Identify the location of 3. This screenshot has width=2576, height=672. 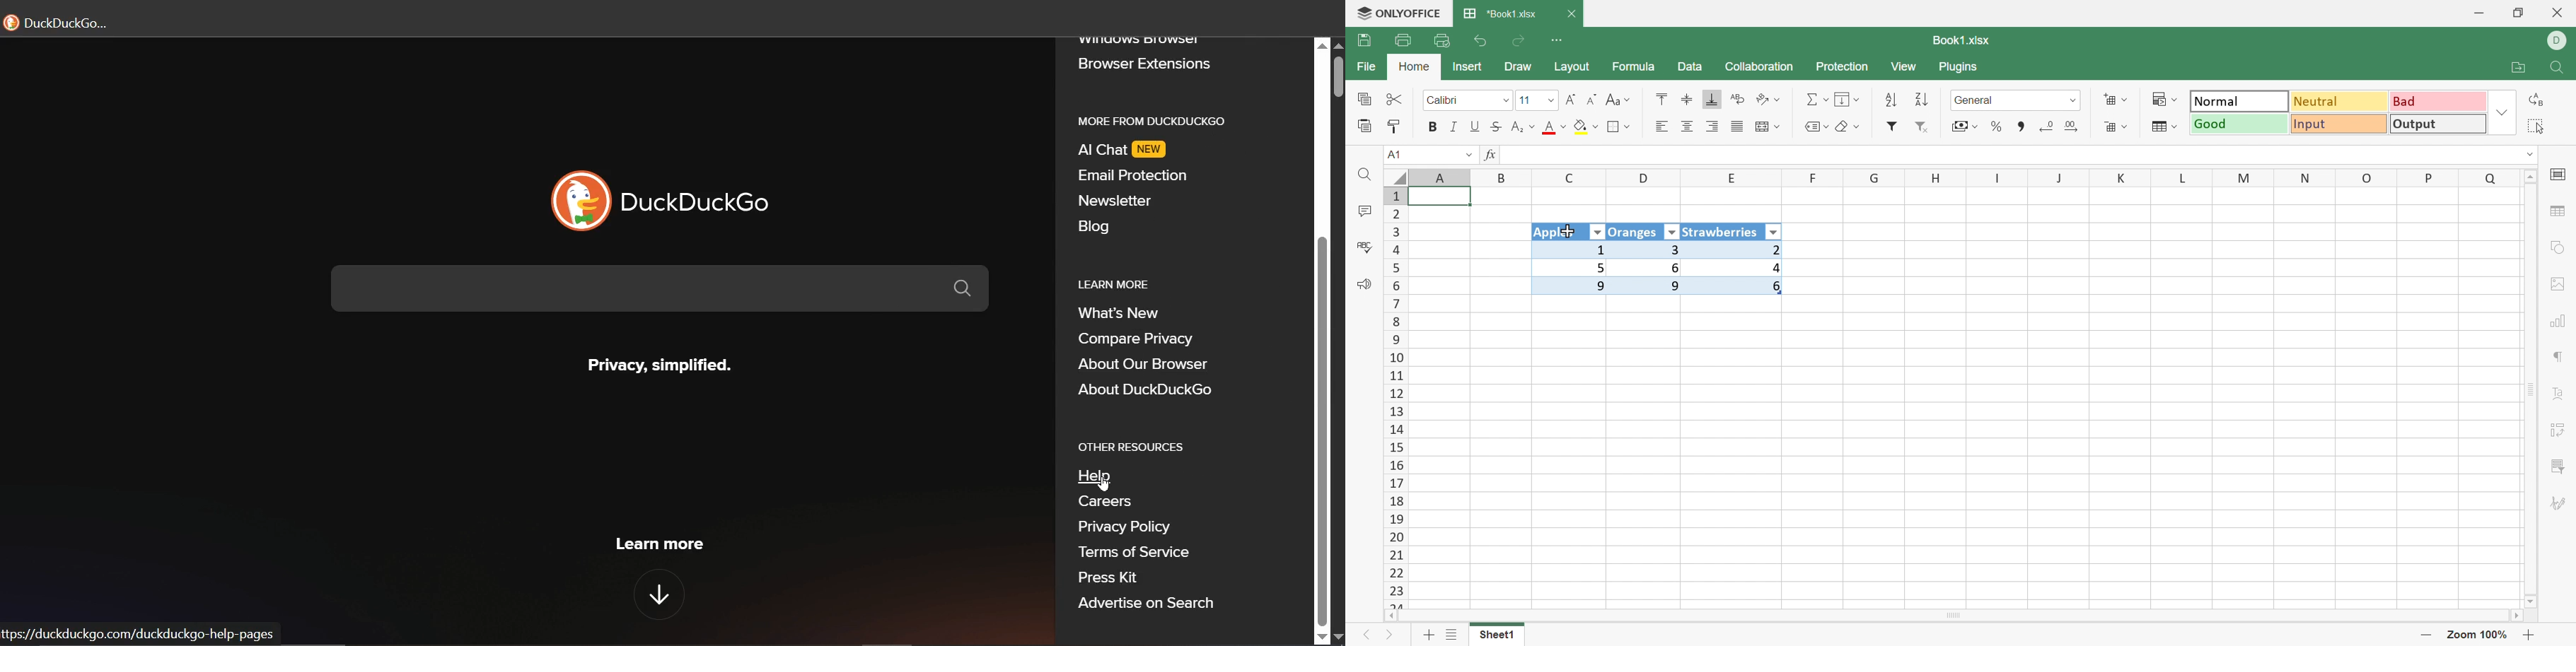
(1649, 249).